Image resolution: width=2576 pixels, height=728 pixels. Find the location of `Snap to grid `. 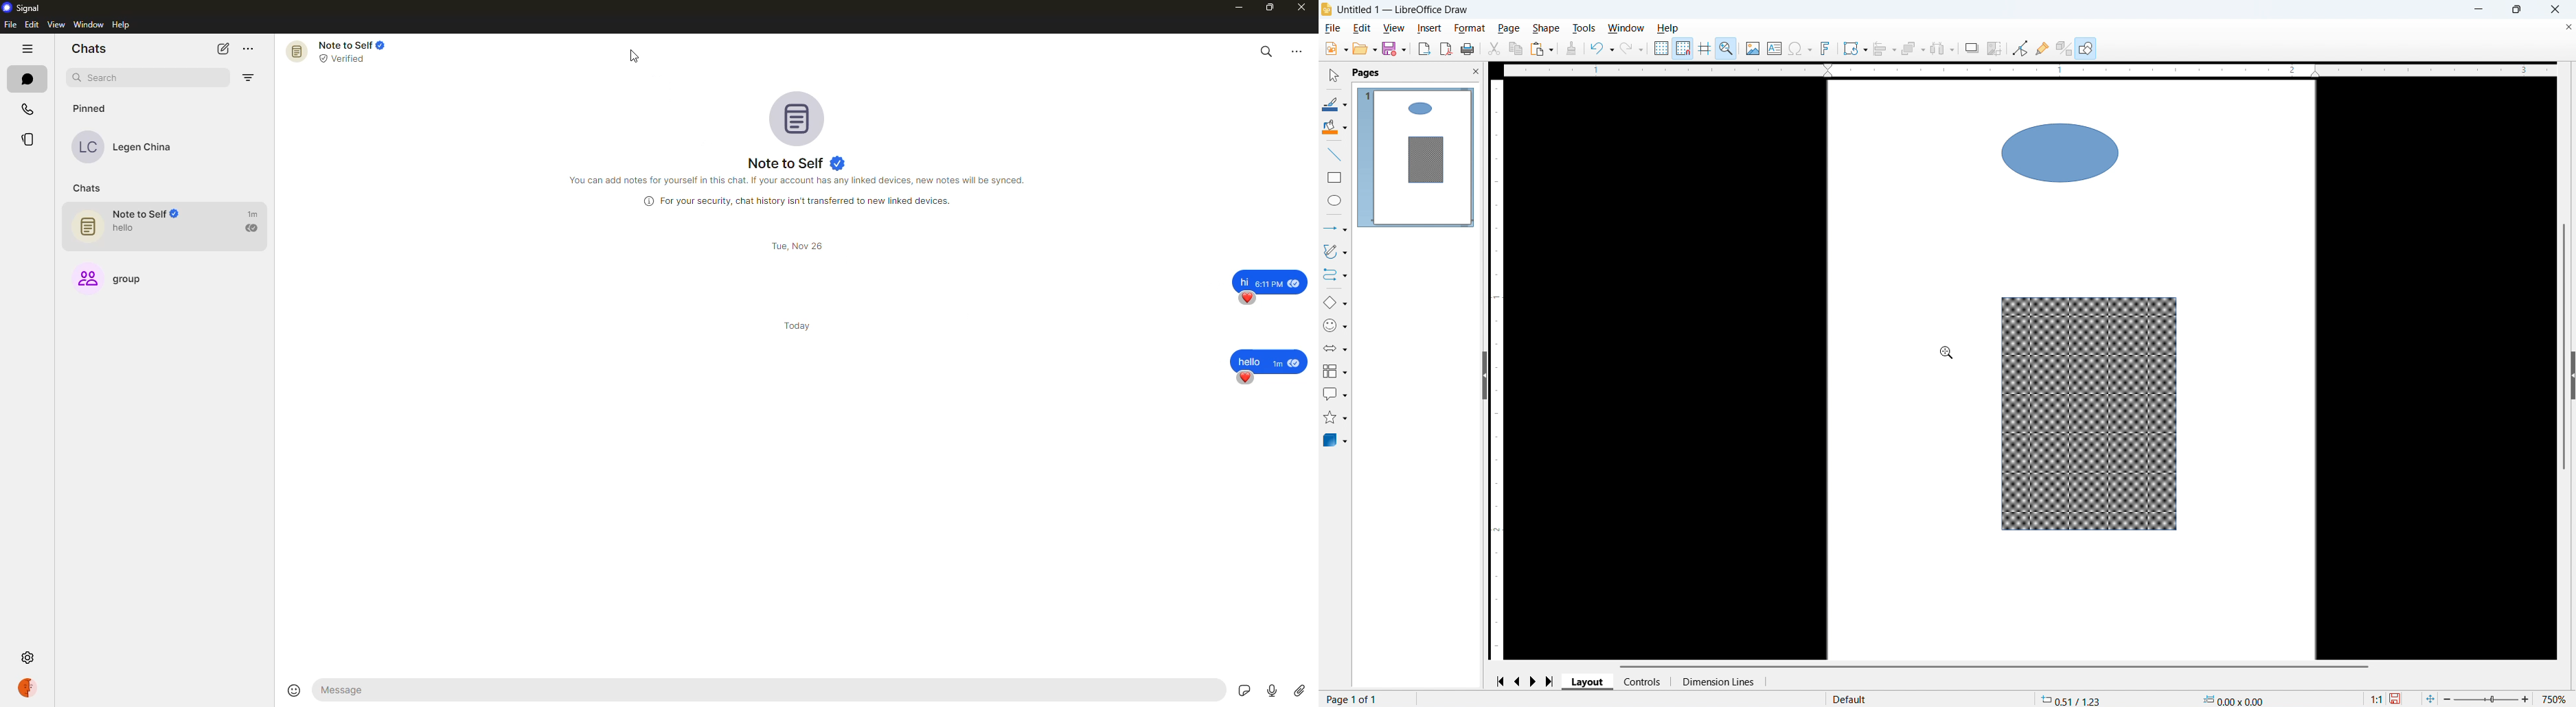

Snap to grid  is located at coordinates (1683, 47).